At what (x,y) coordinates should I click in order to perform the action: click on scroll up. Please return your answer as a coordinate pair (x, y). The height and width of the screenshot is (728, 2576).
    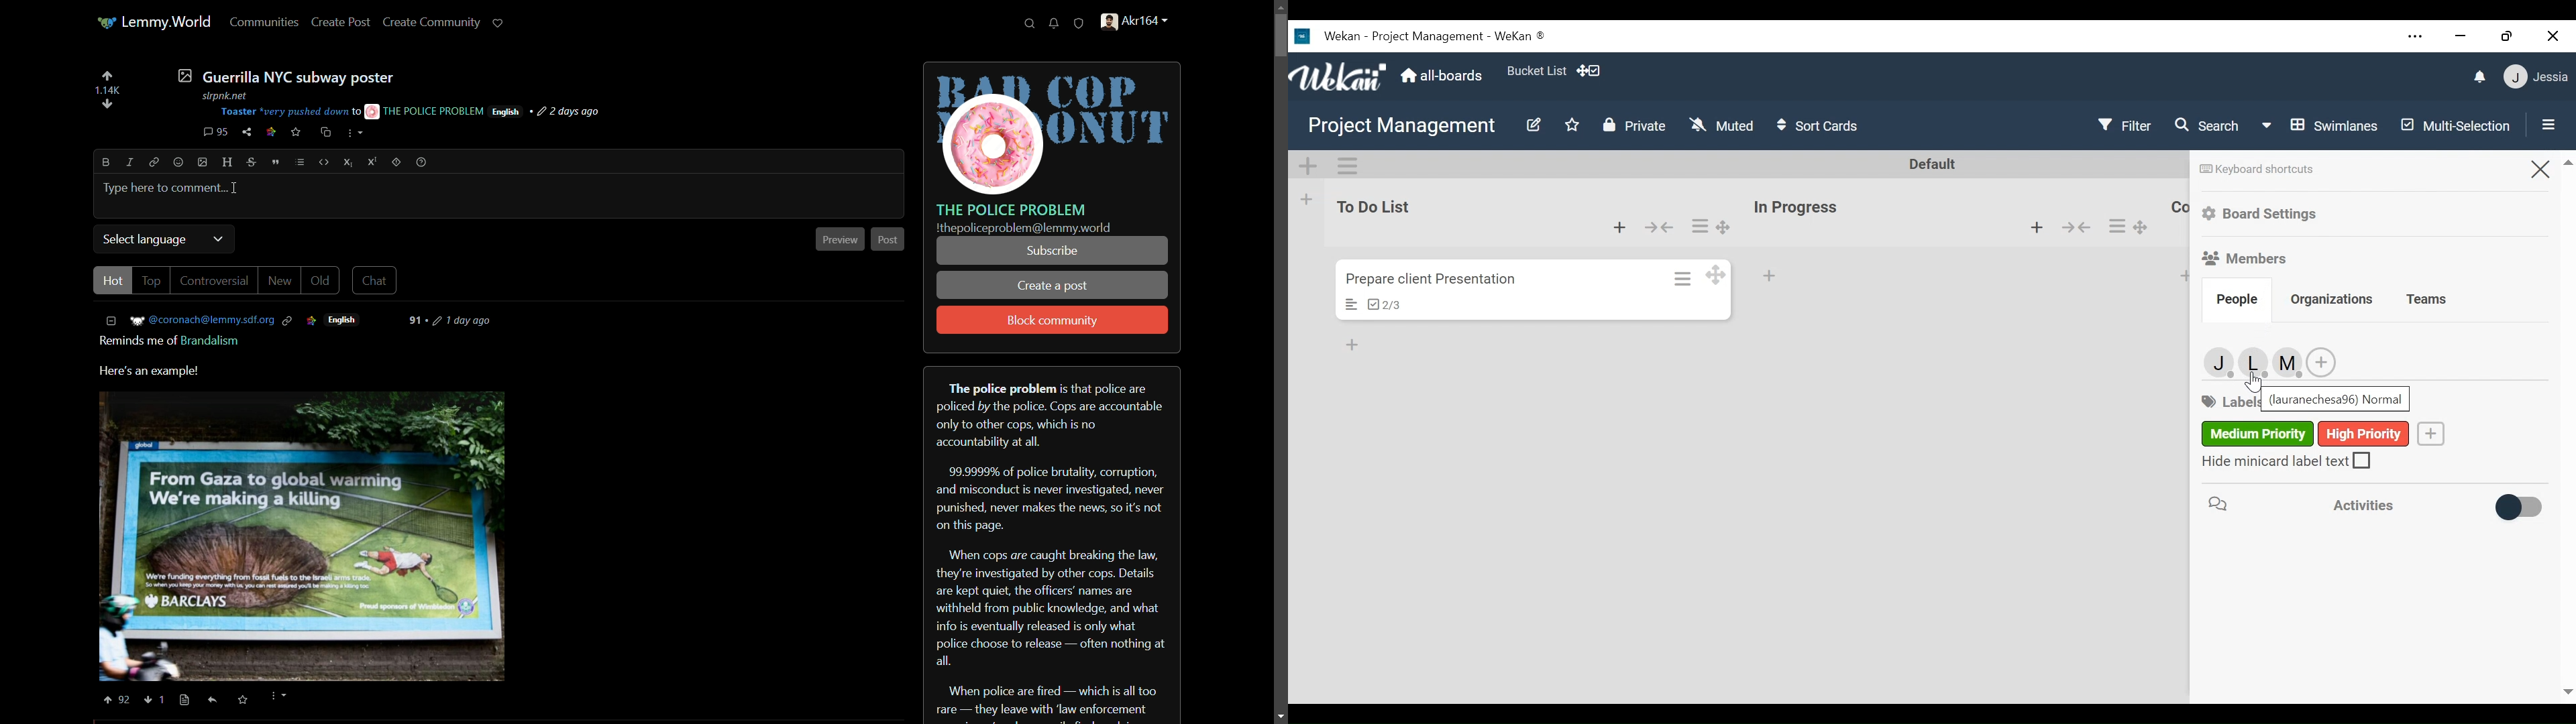
    Looking at the image, I should click on (1280, 7).